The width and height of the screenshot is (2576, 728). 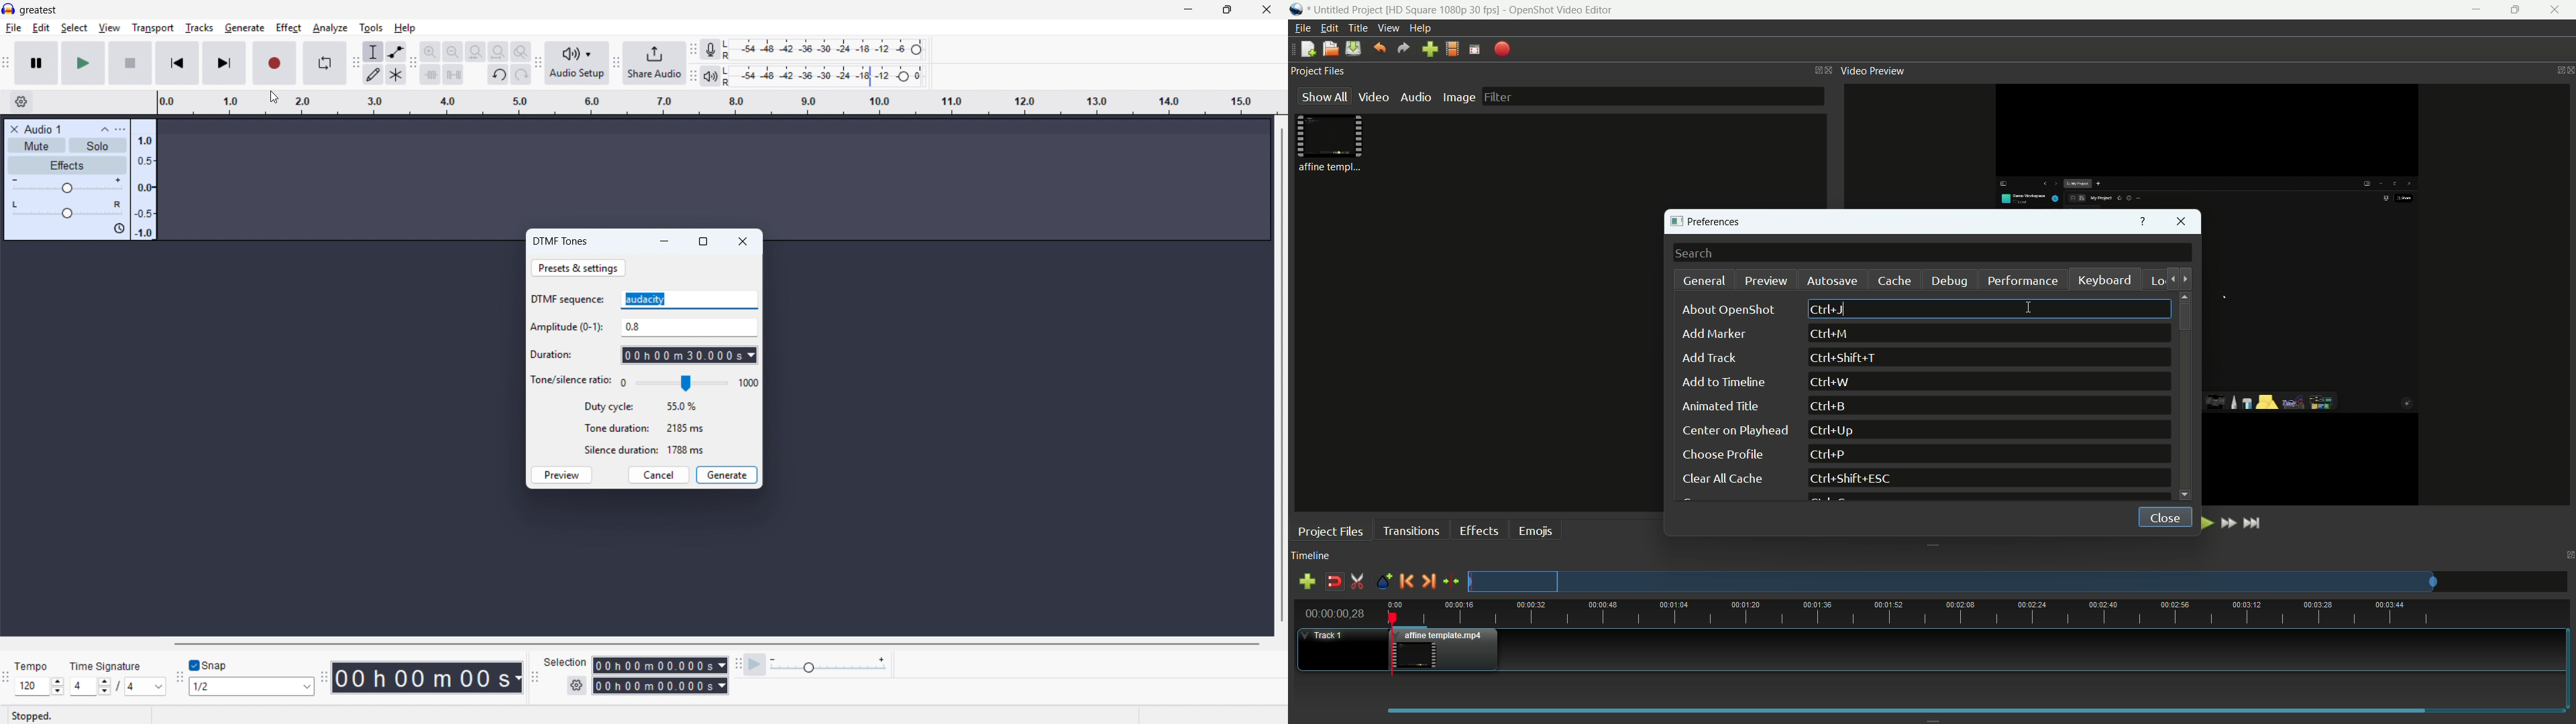 I want to click on edit, so click(x=42, y=28).